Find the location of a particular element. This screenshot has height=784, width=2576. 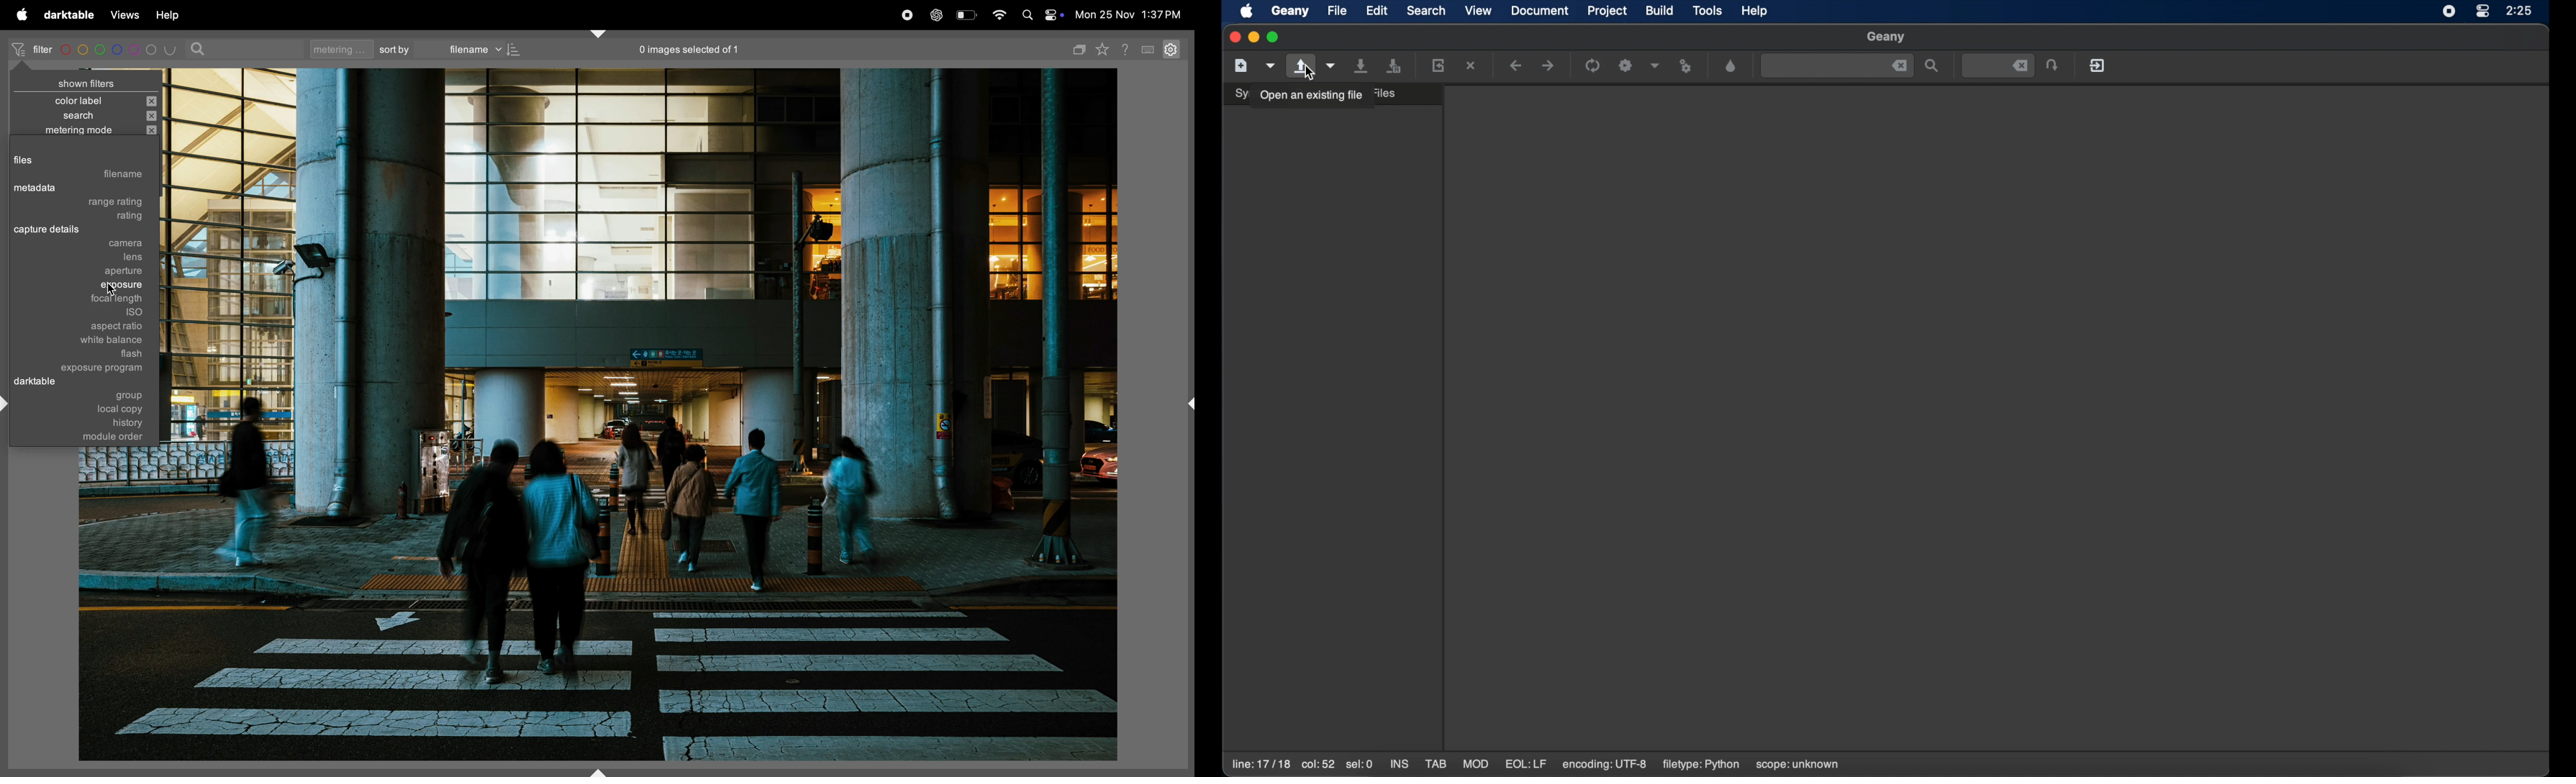

cursor is located at coordinates (113, 286).